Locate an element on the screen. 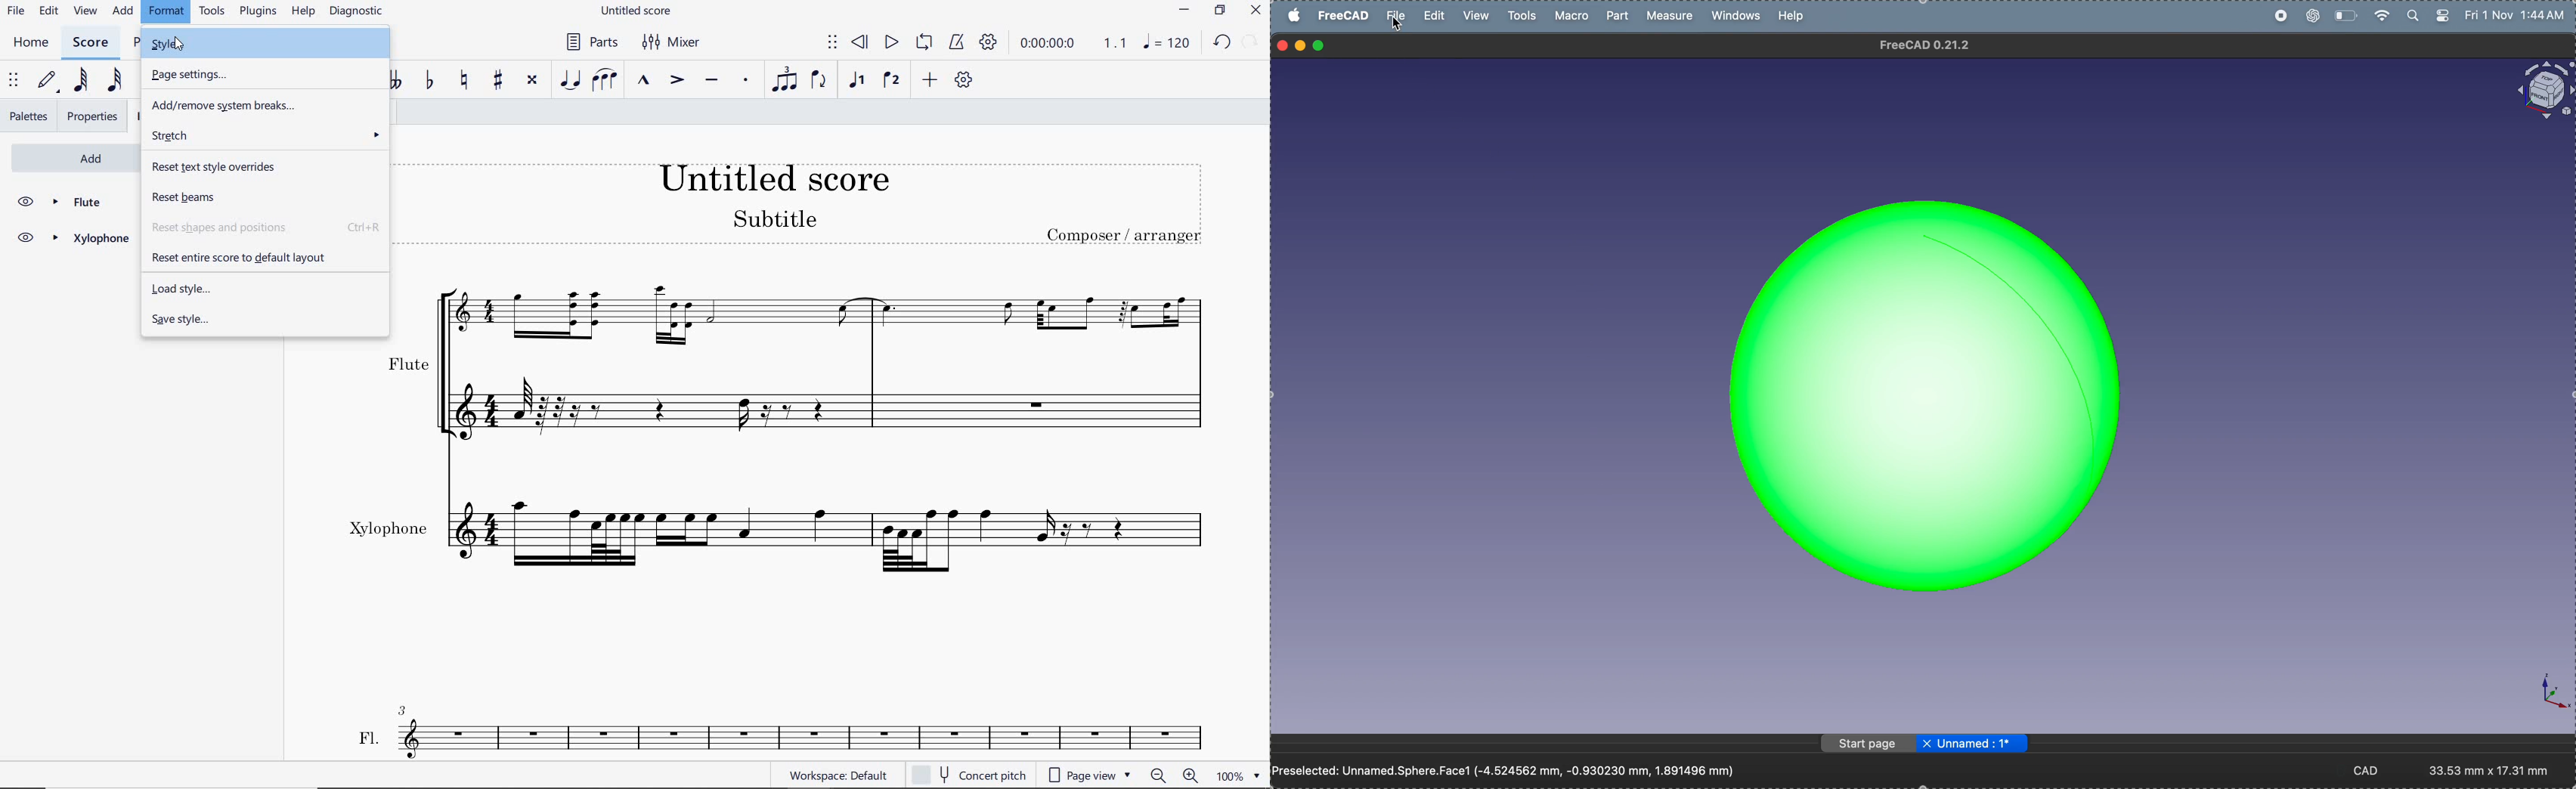 The width and height of the screenshot is (2576, 812). reset text style overrides is located at coordinates (271, 166).